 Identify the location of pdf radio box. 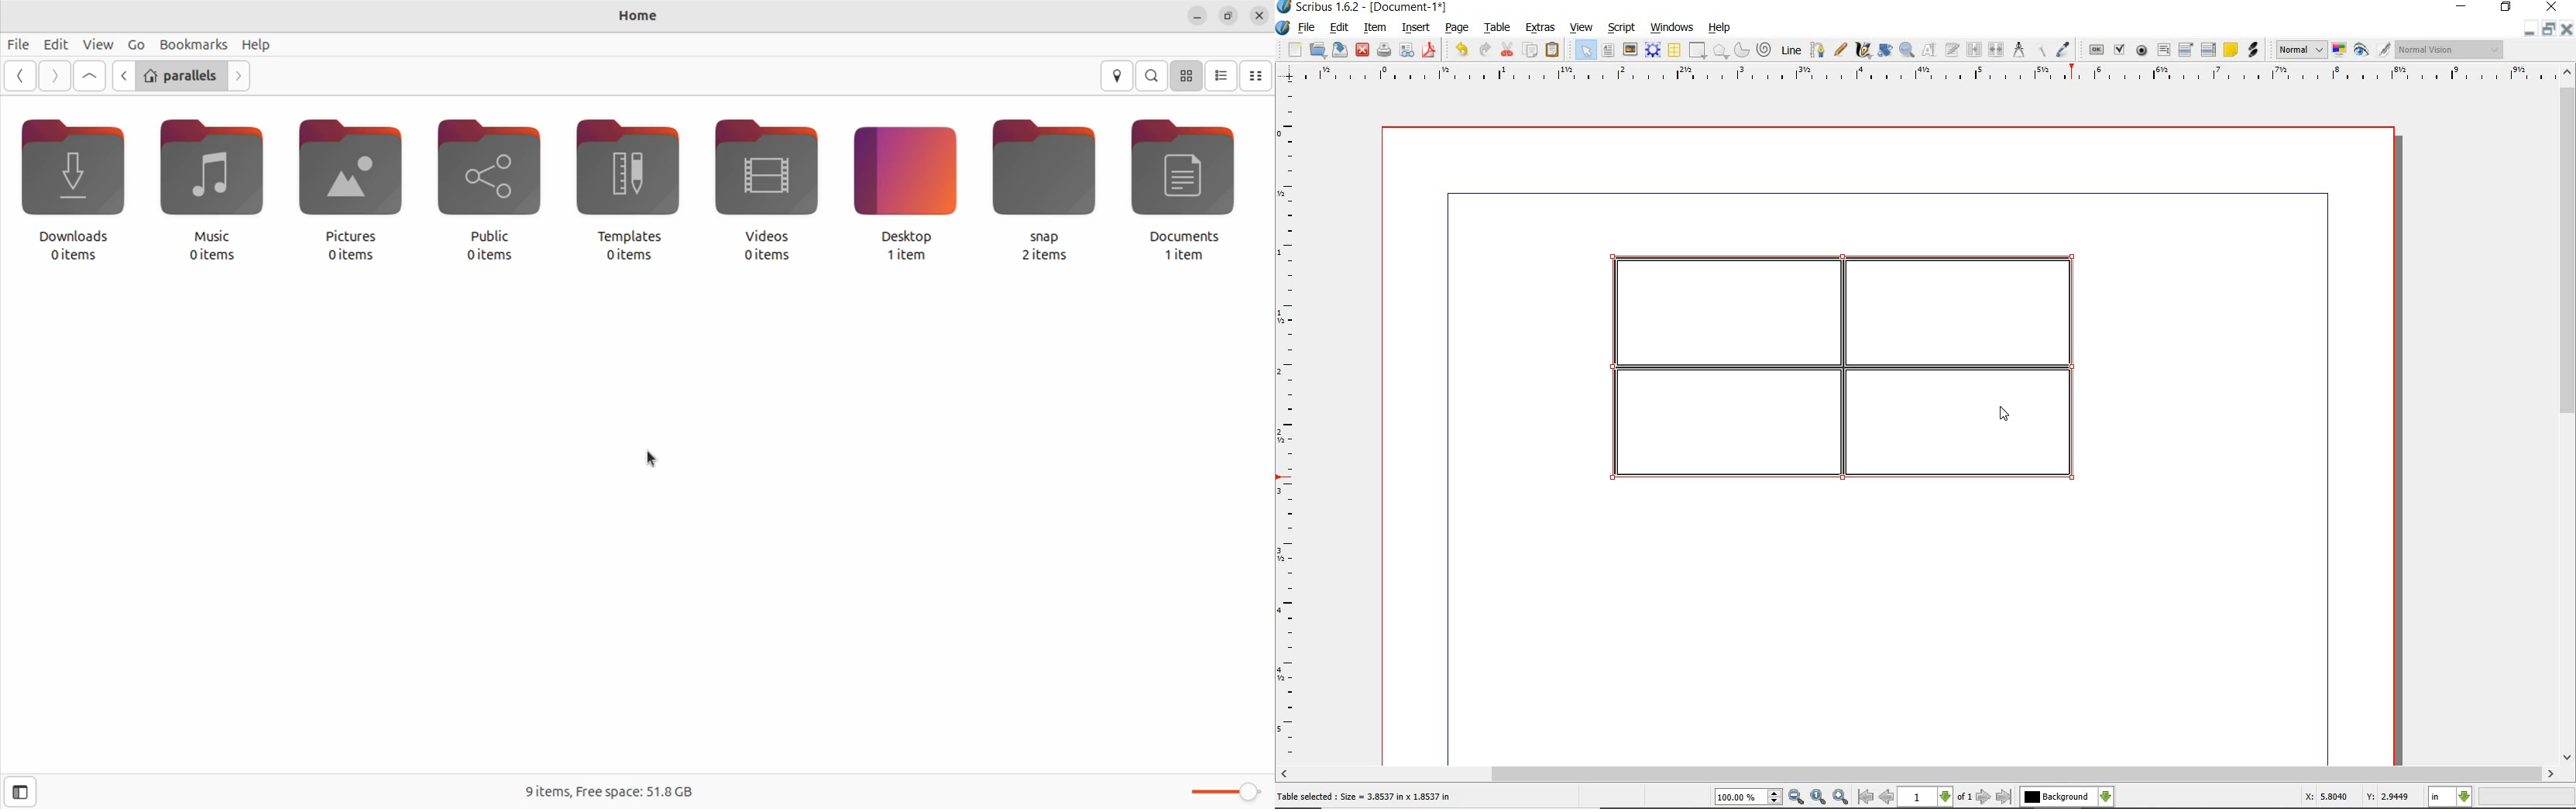
(2142, 51).